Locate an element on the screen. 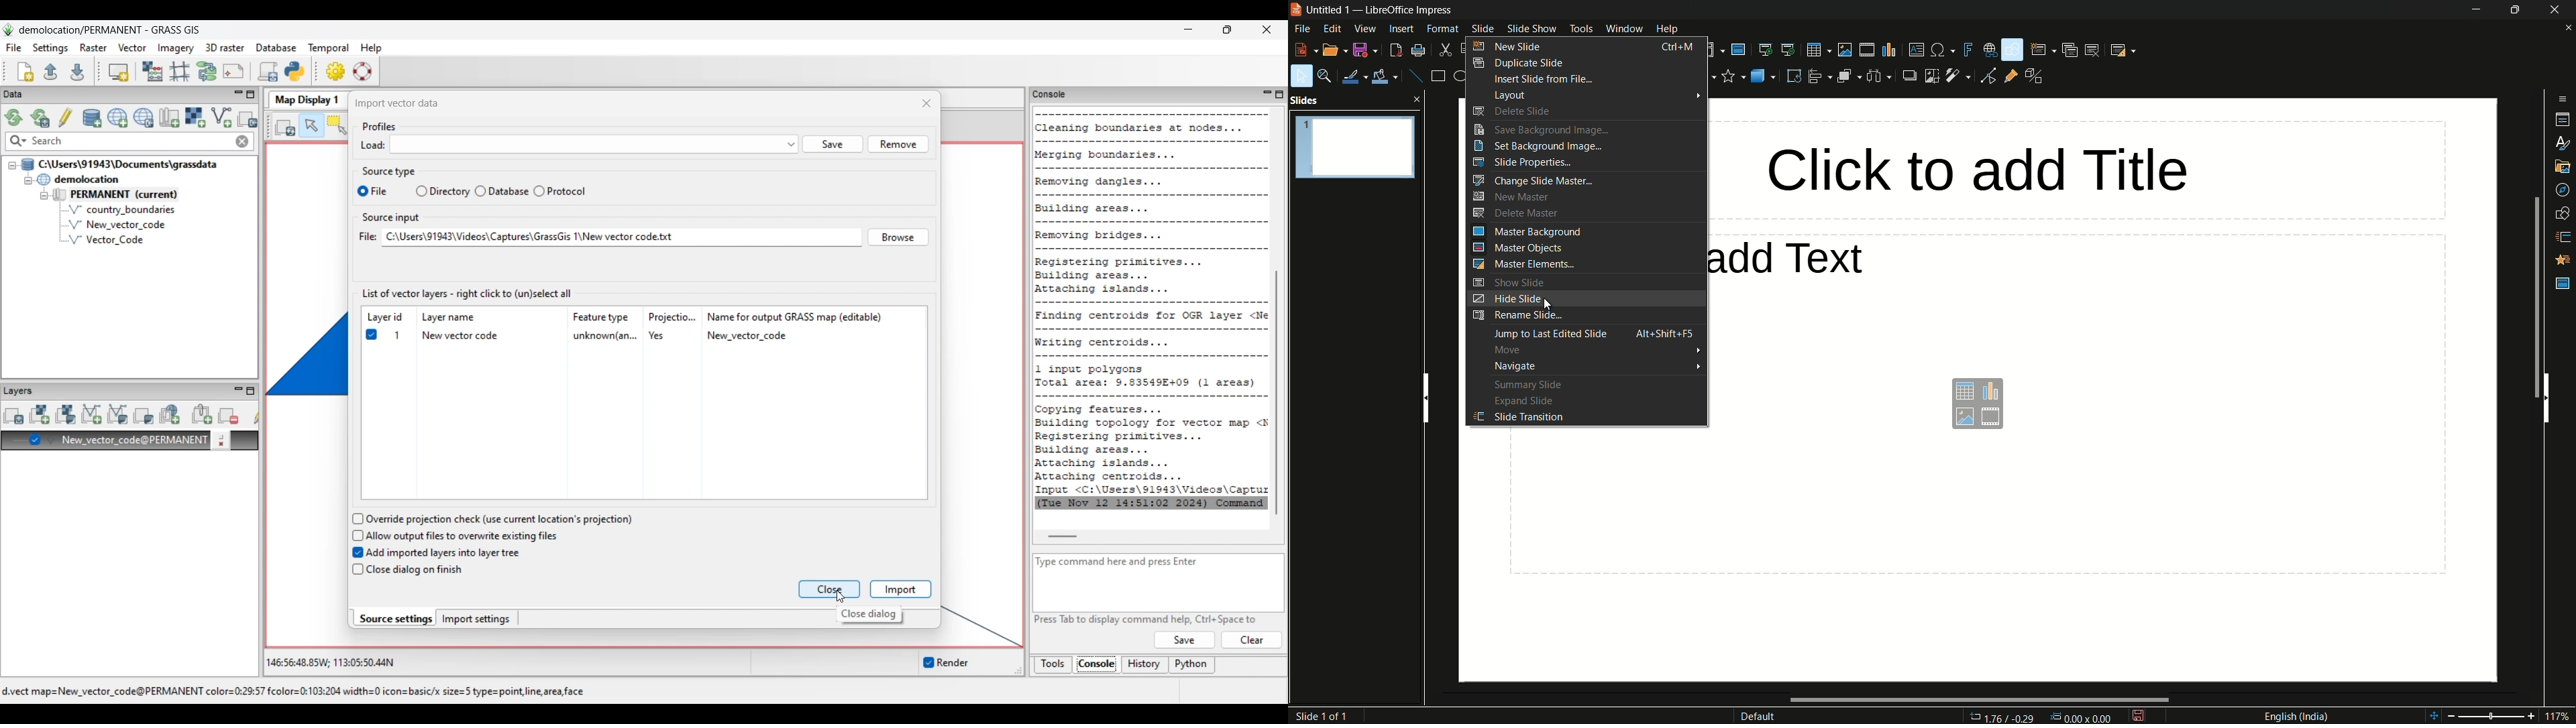 The image size is (2576, 728). show draw functions is located at coordinates (2012, 50).